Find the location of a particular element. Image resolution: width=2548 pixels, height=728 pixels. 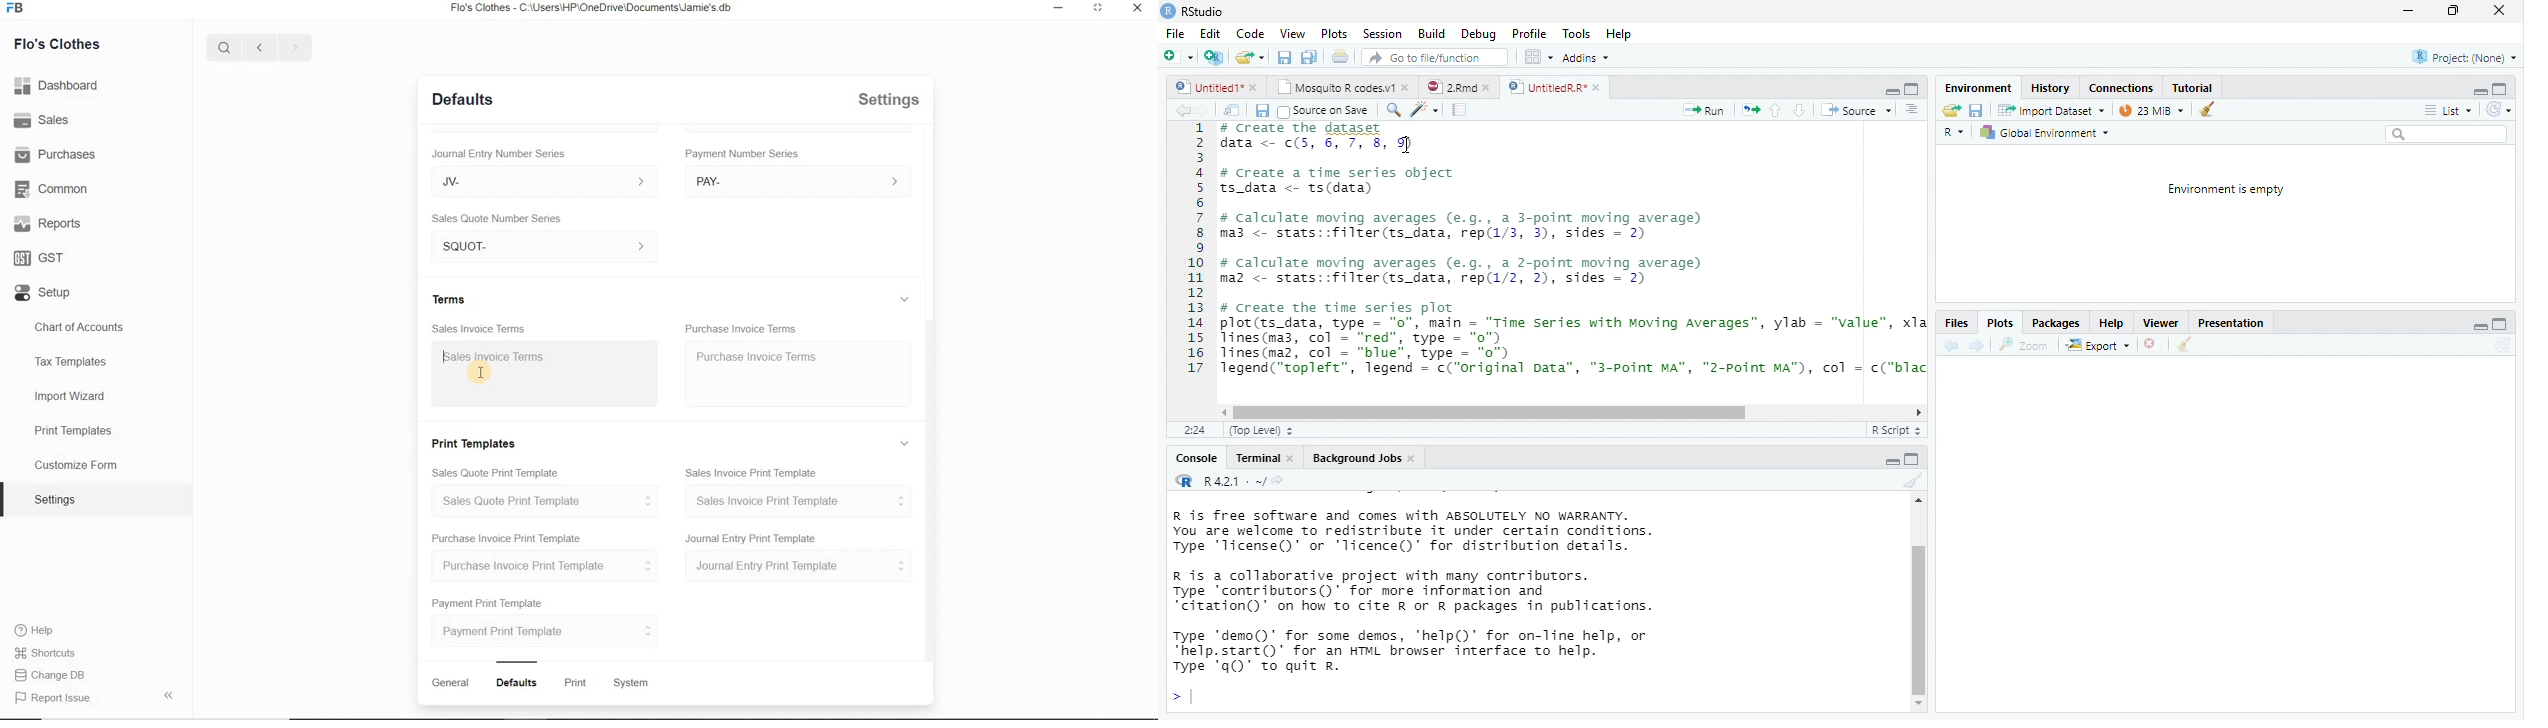

minimize is located at coordinates (2481, 329).